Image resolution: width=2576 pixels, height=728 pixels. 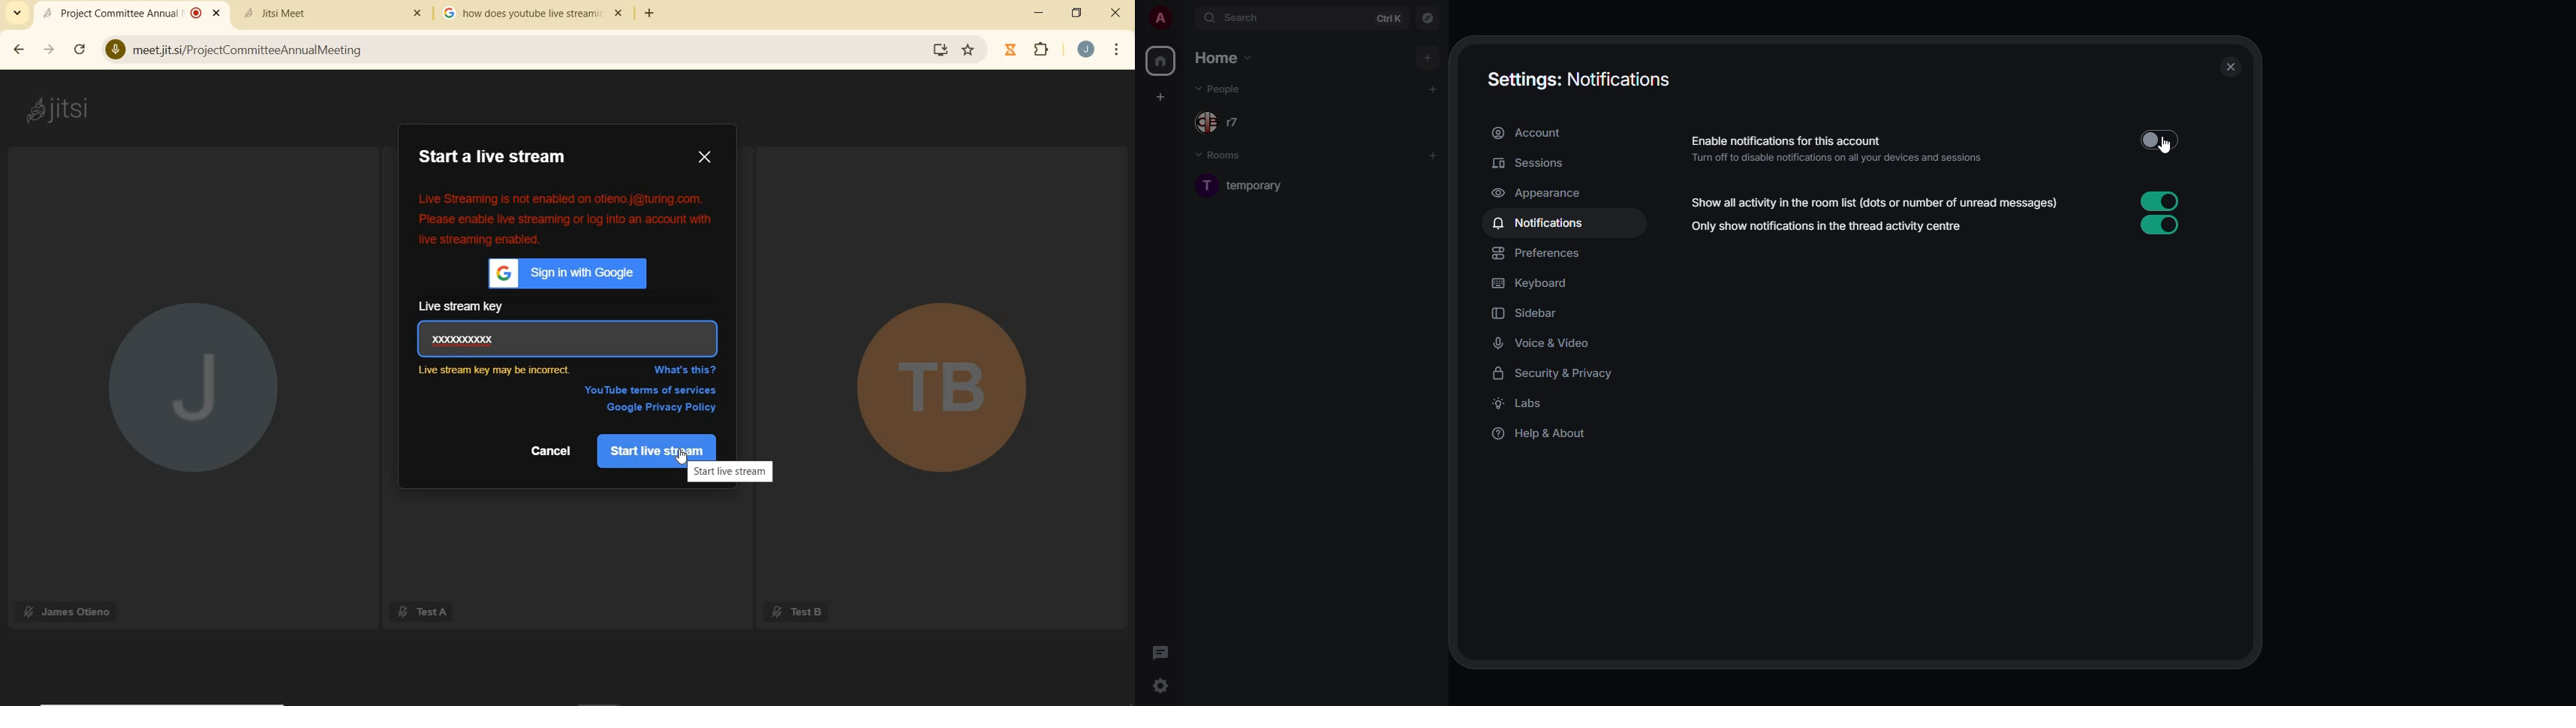 What do you see at coordinates (1158, 96) in the screenshot?
I see `create space` at bounding box center [1158, 96].